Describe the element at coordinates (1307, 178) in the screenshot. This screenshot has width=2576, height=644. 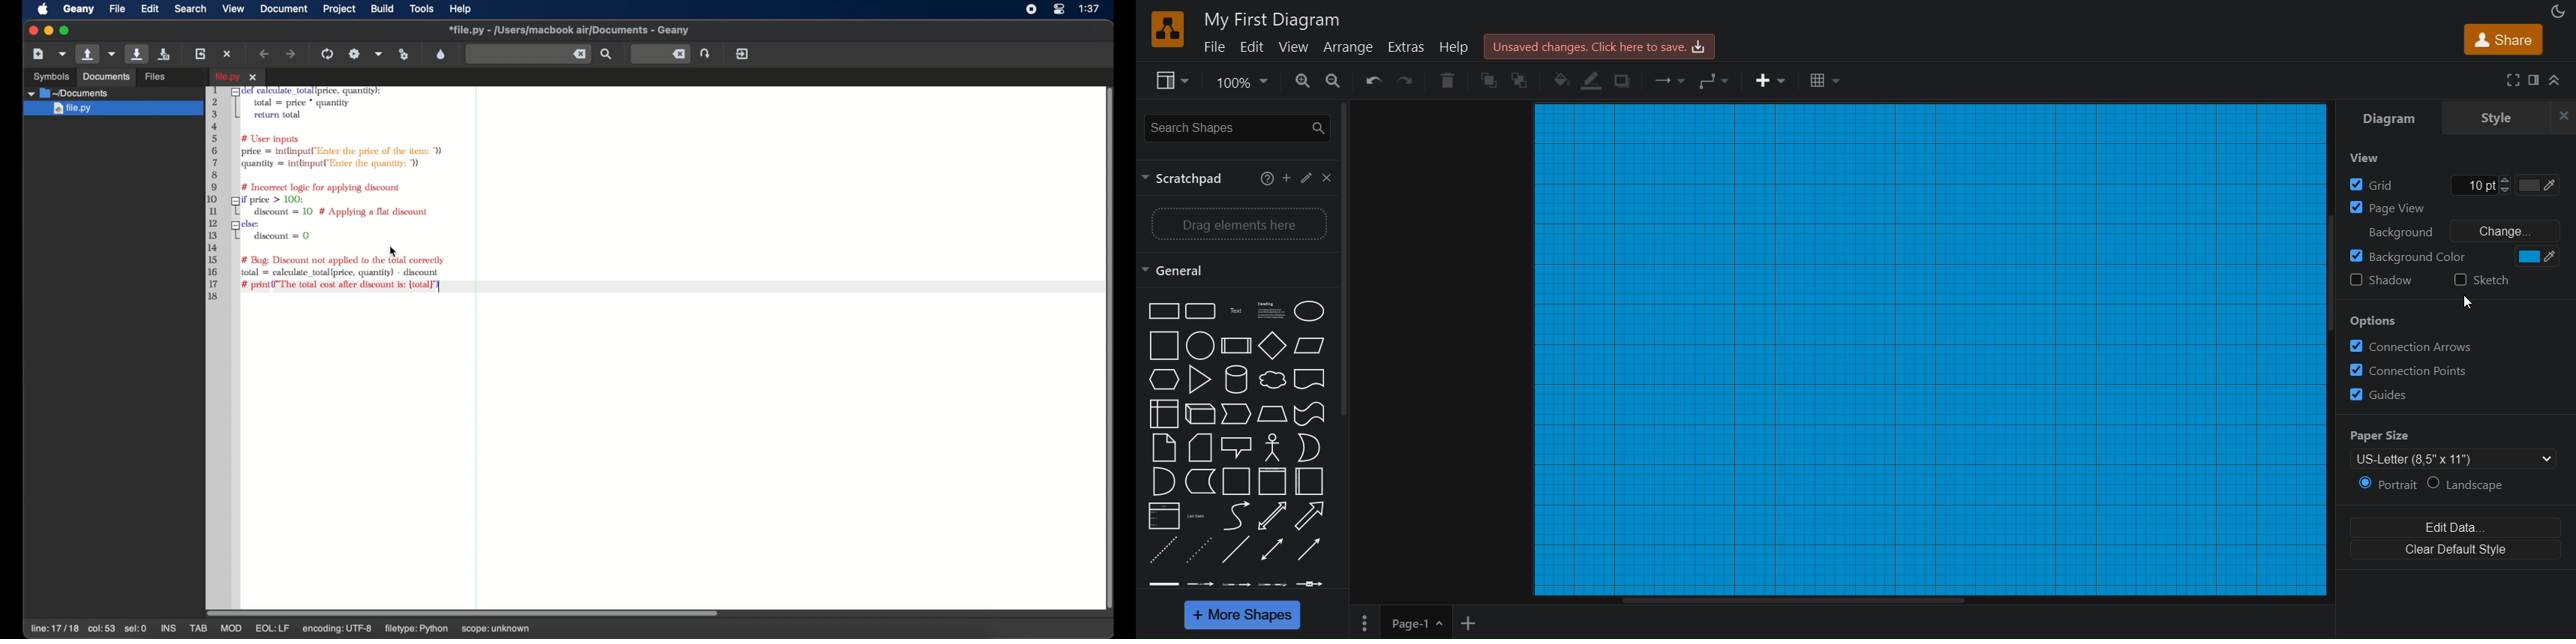
I see `edit` at that location.